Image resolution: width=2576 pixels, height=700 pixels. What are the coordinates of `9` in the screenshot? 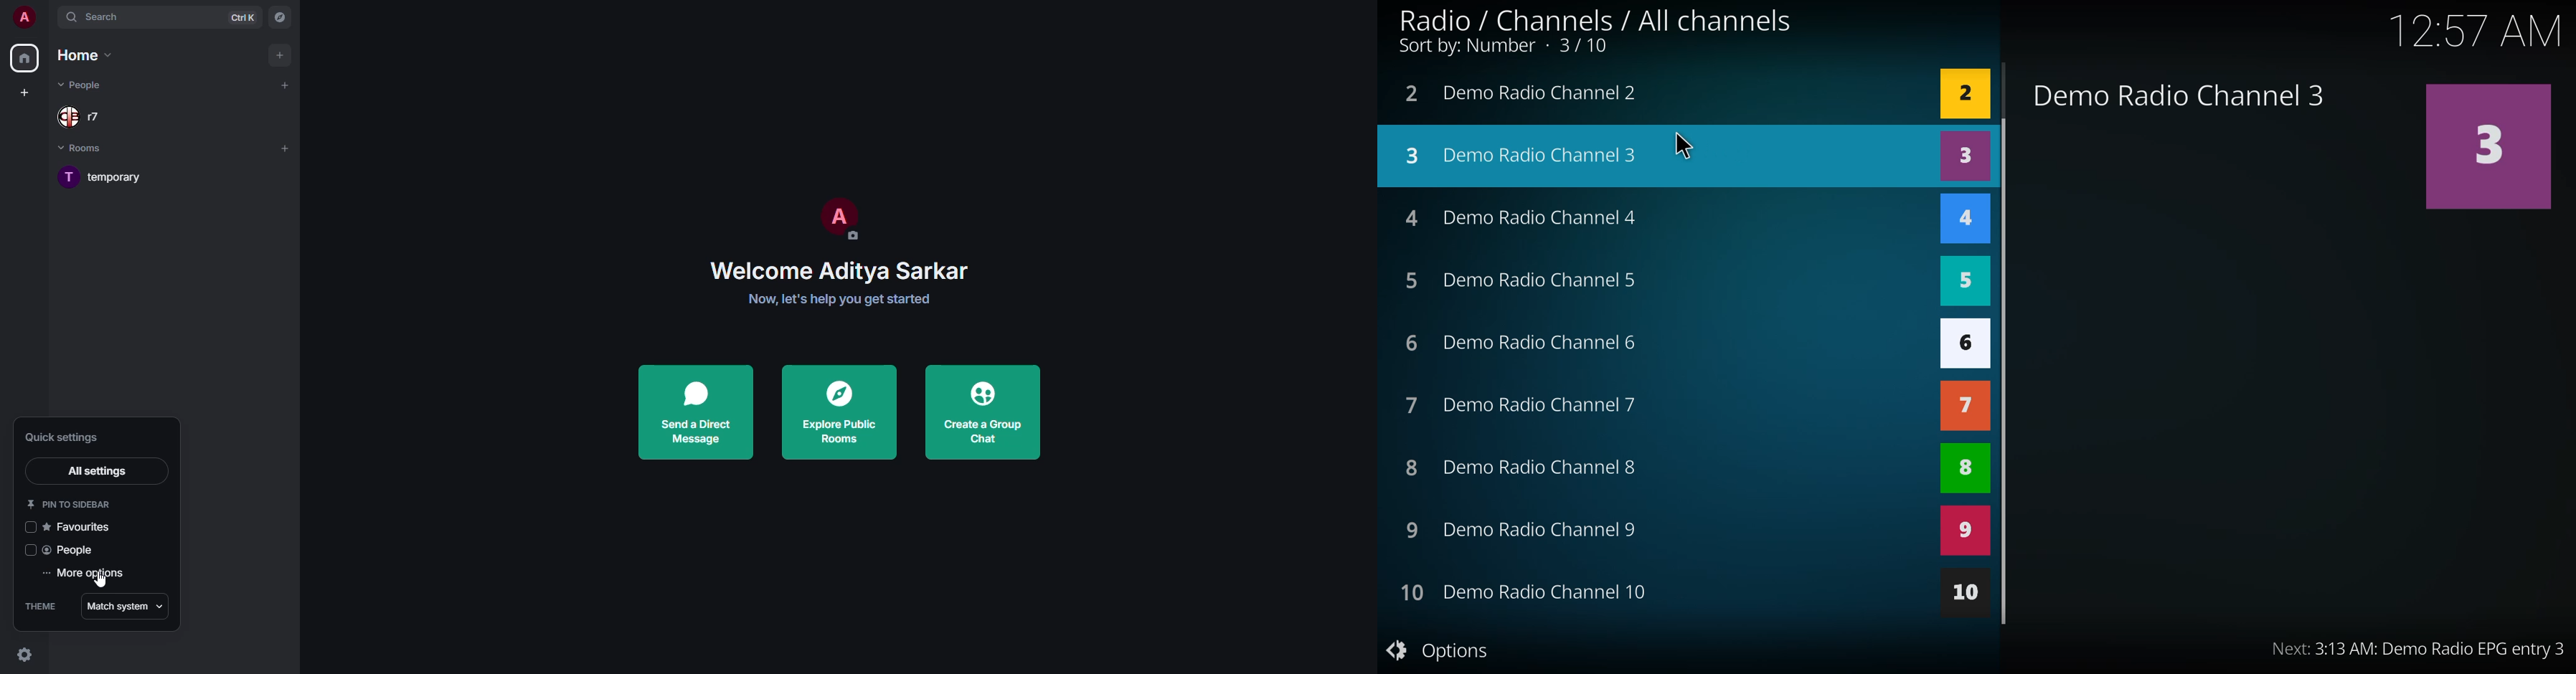 It's located at (1963, 532).